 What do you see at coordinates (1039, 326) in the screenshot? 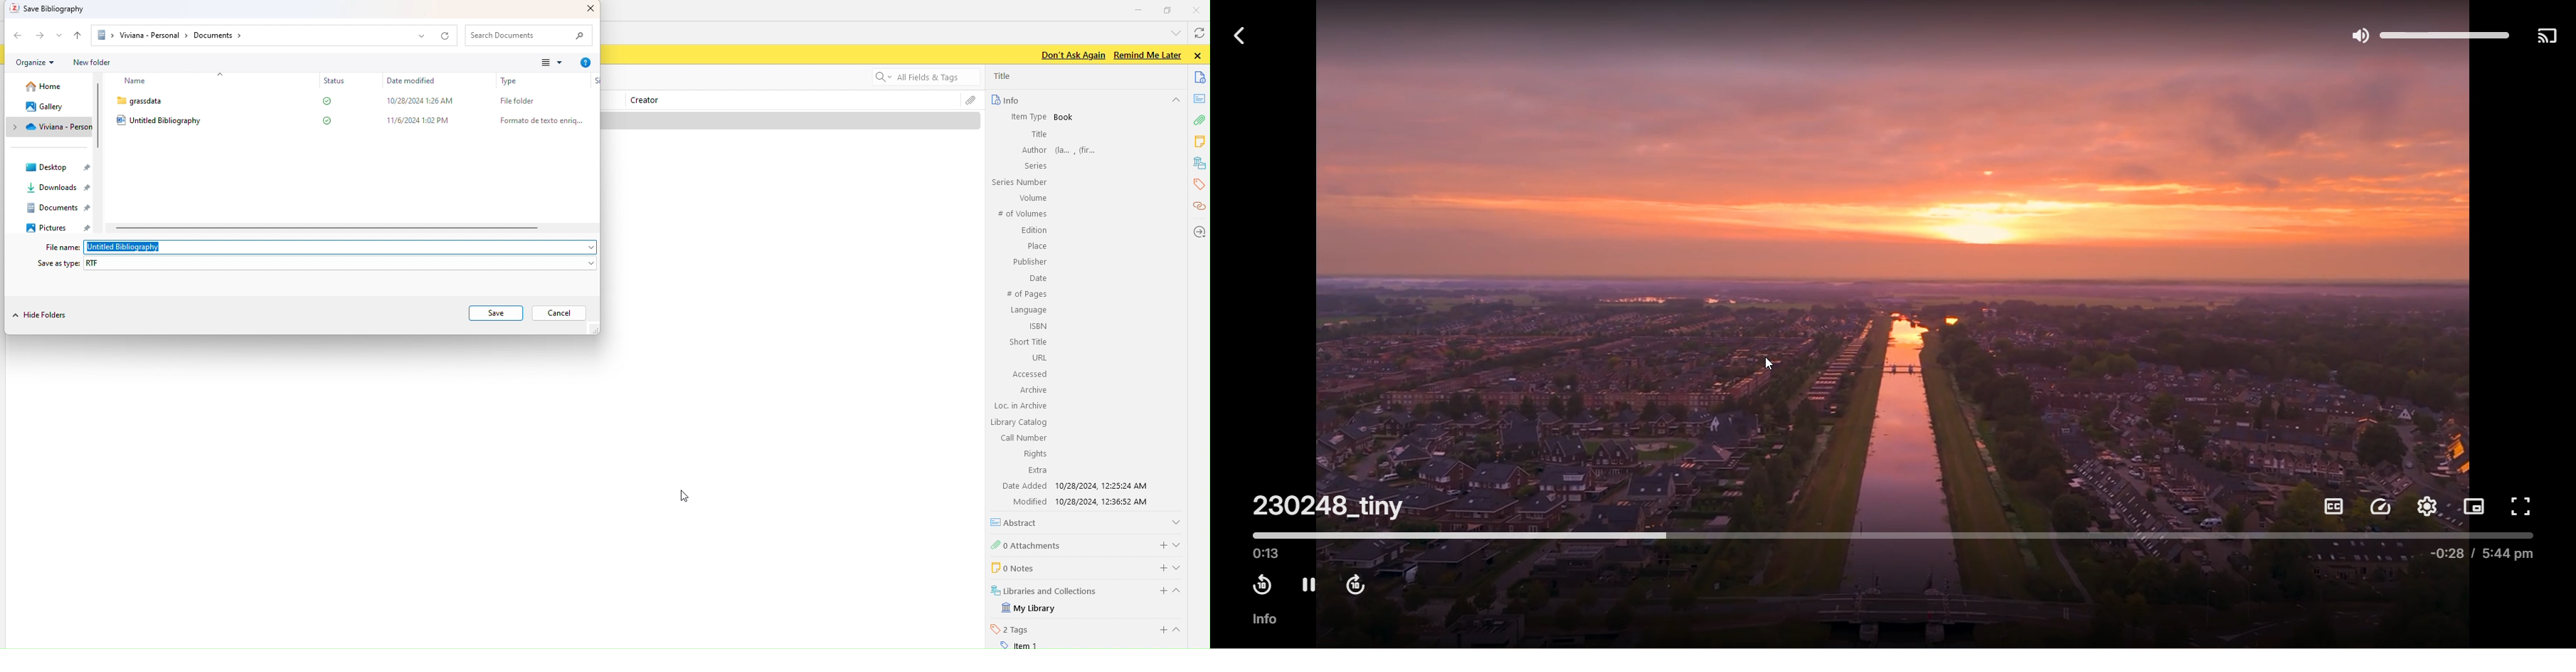
I see `ISBN` at bounding box center [1039, 326].